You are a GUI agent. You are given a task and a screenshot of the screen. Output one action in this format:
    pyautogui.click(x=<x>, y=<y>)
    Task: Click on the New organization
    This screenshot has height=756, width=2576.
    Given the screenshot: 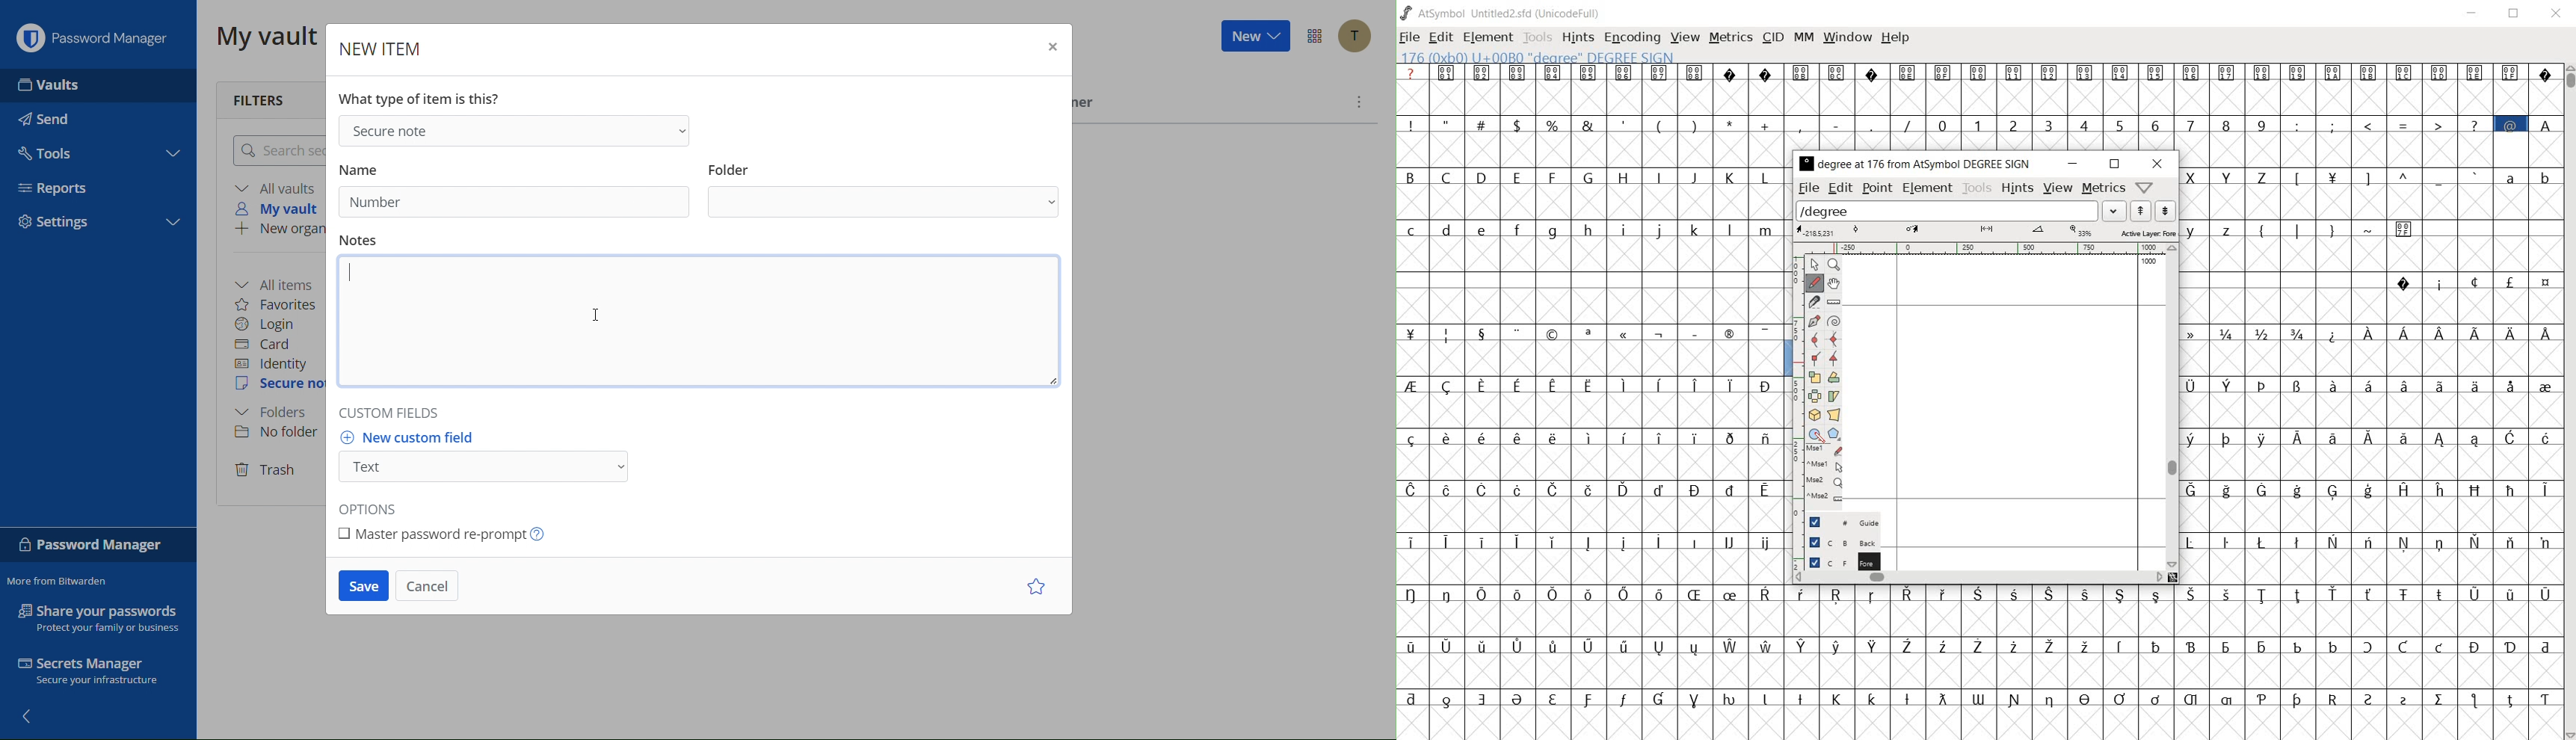 What is the action you would take?
    pyautogui.click(x=279, y=230)
    